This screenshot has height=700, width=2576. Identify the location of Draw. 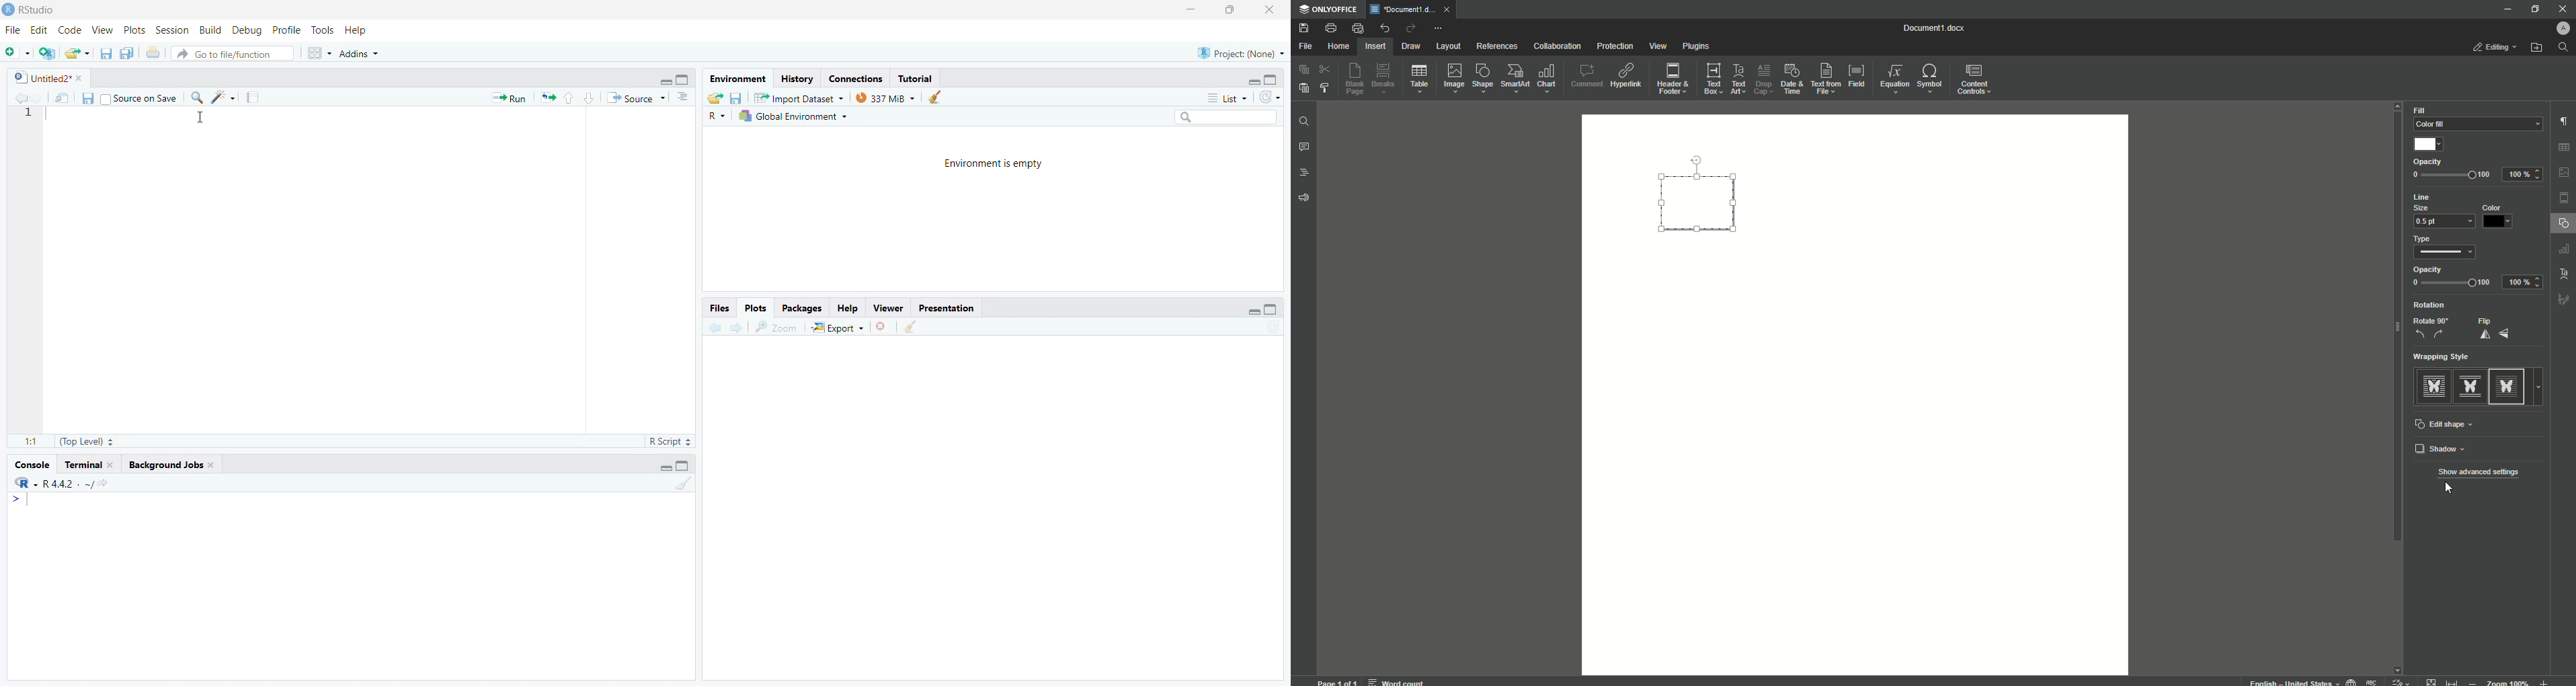
(1412, 47).